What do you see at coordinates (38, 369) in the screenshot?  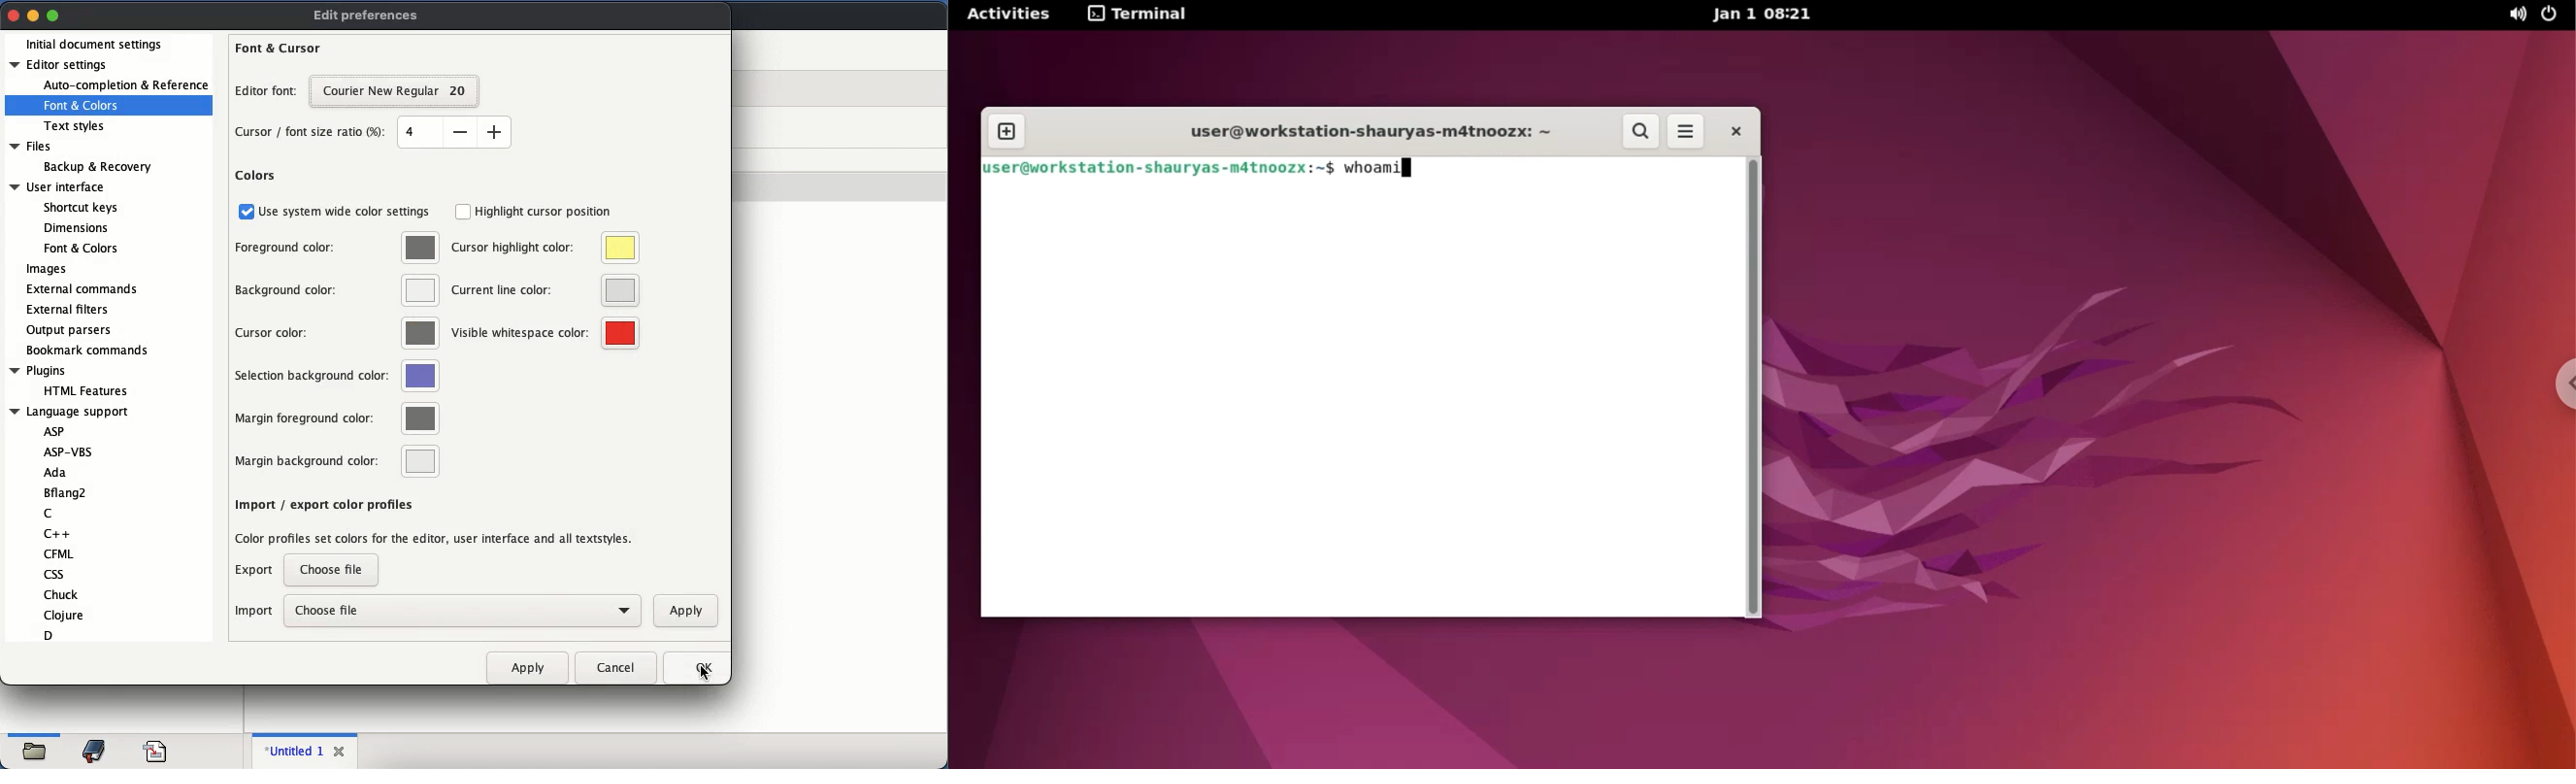 I see `Plugins` at bounding box center [38, 369].